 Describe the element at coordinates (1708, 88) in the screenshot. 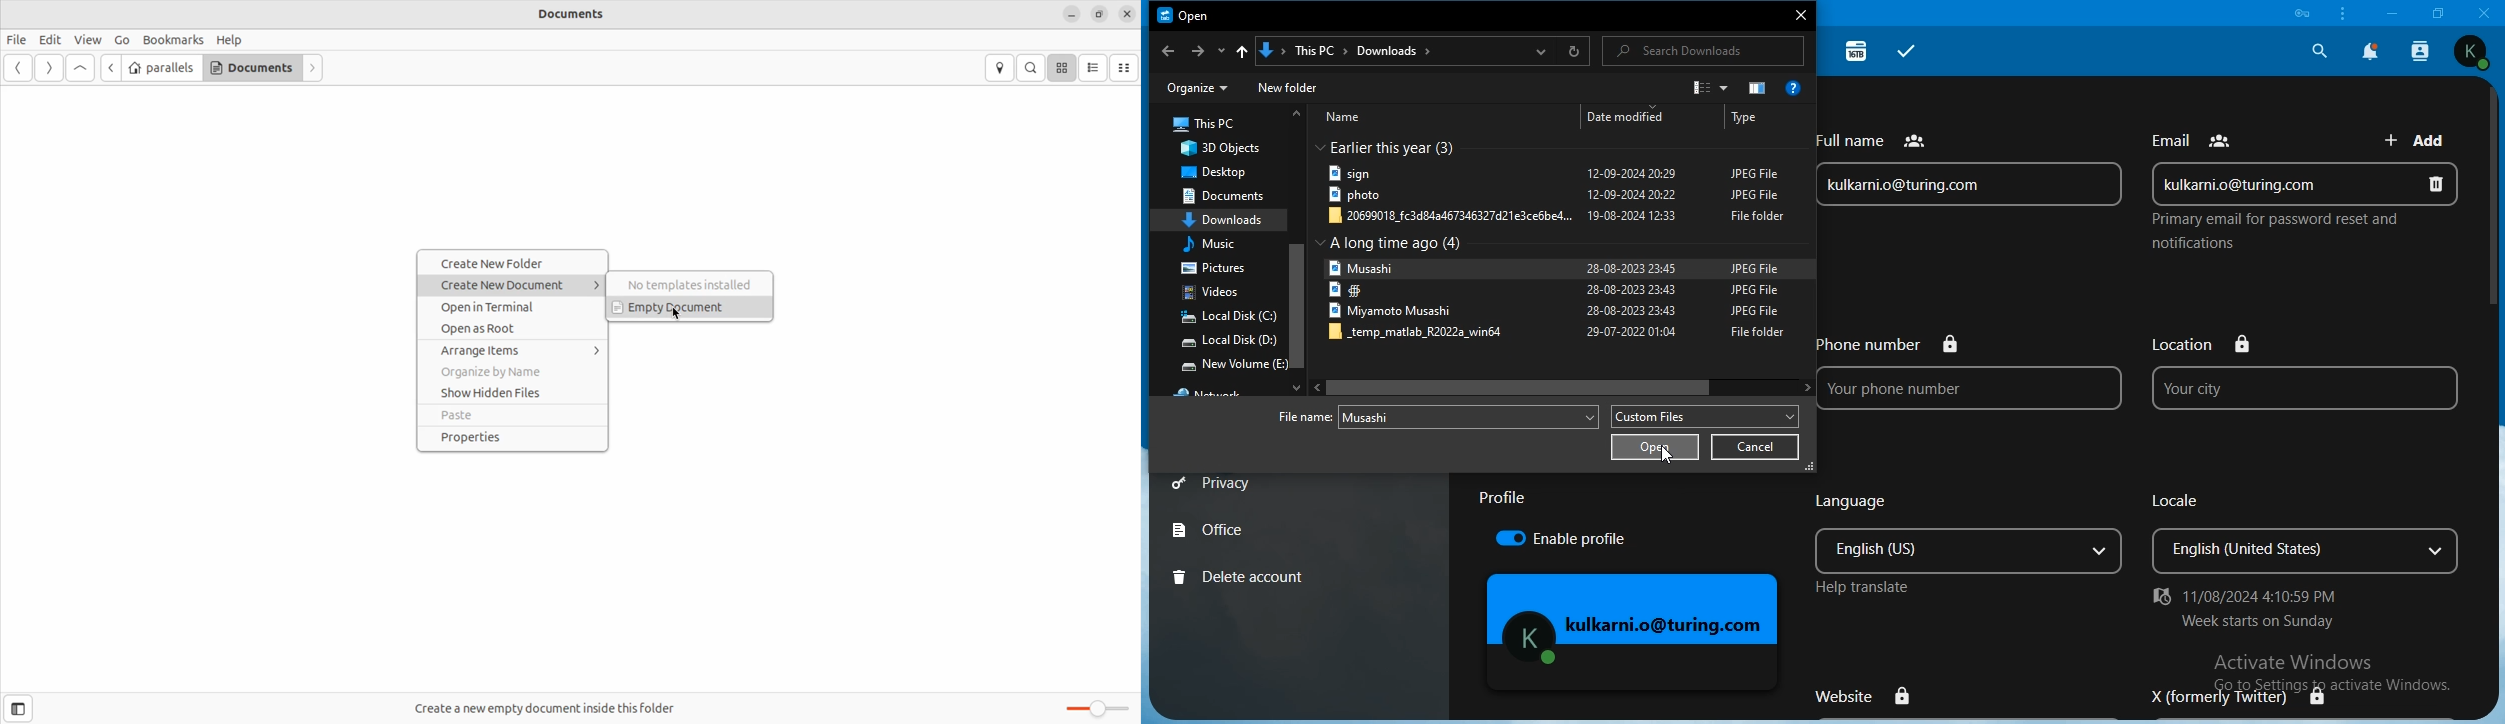

I see `icon` at that location.